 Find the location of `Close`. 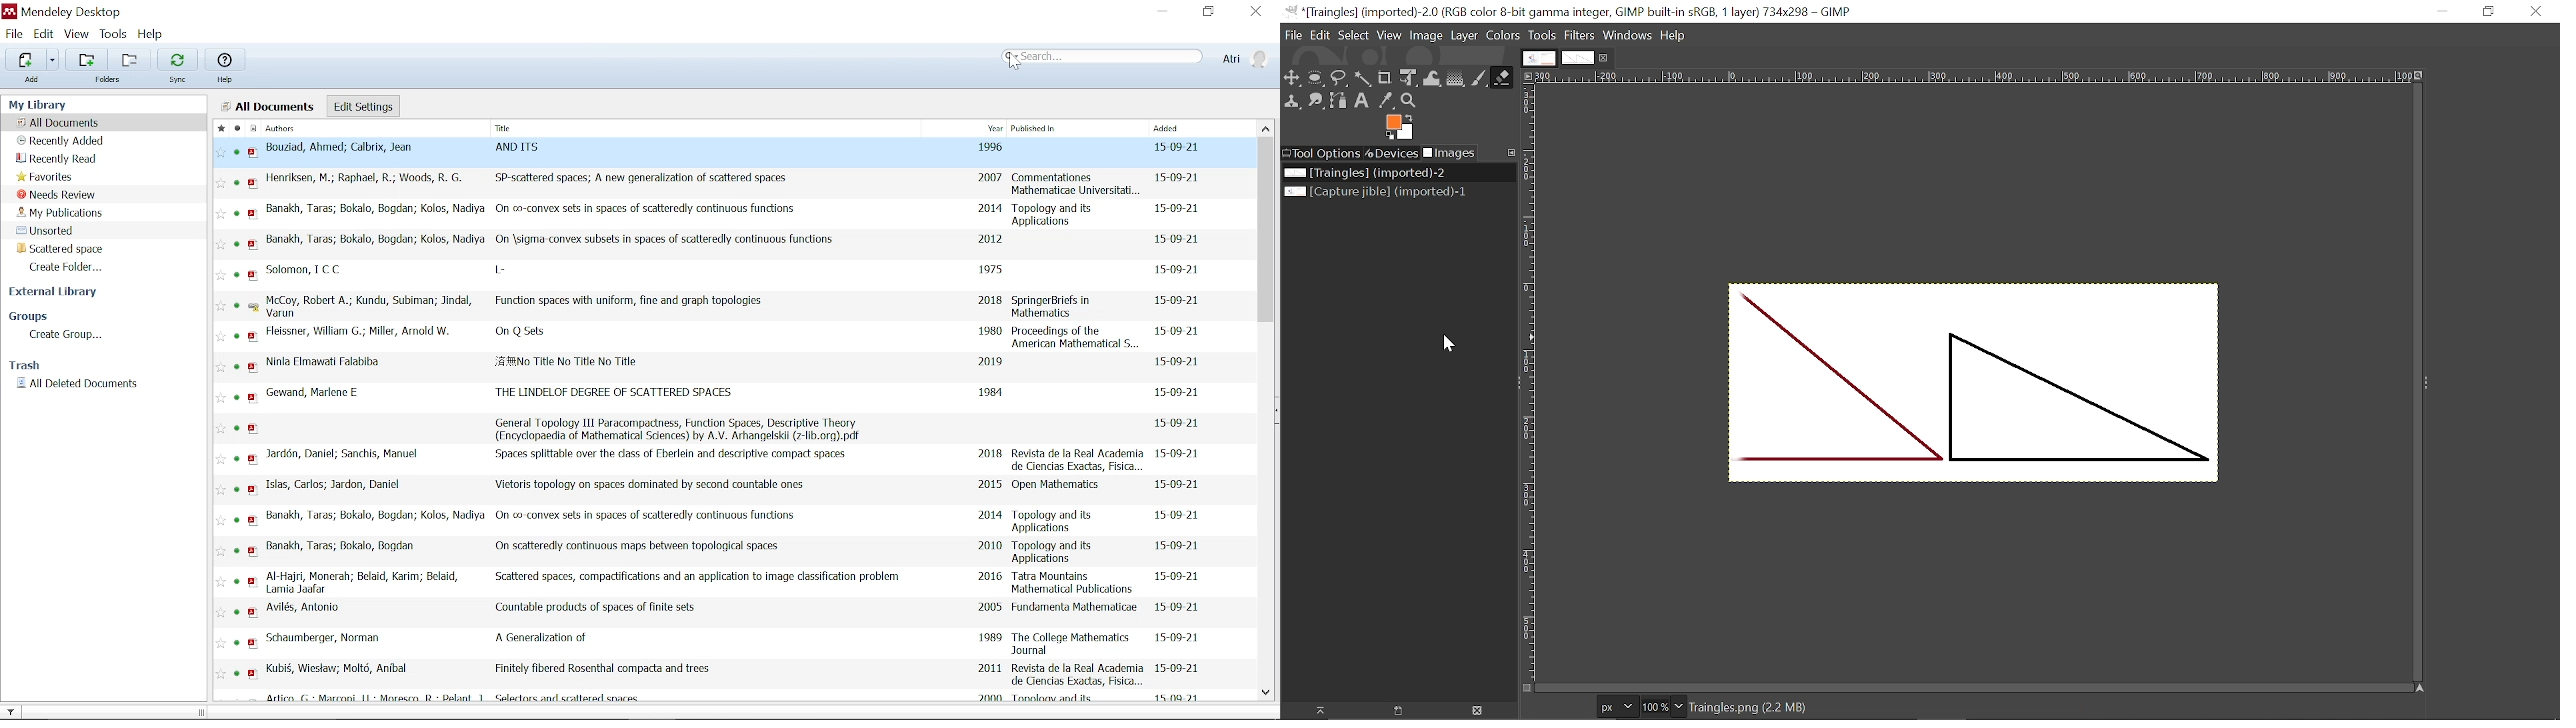

Close is located at coordinates (1258, 11).